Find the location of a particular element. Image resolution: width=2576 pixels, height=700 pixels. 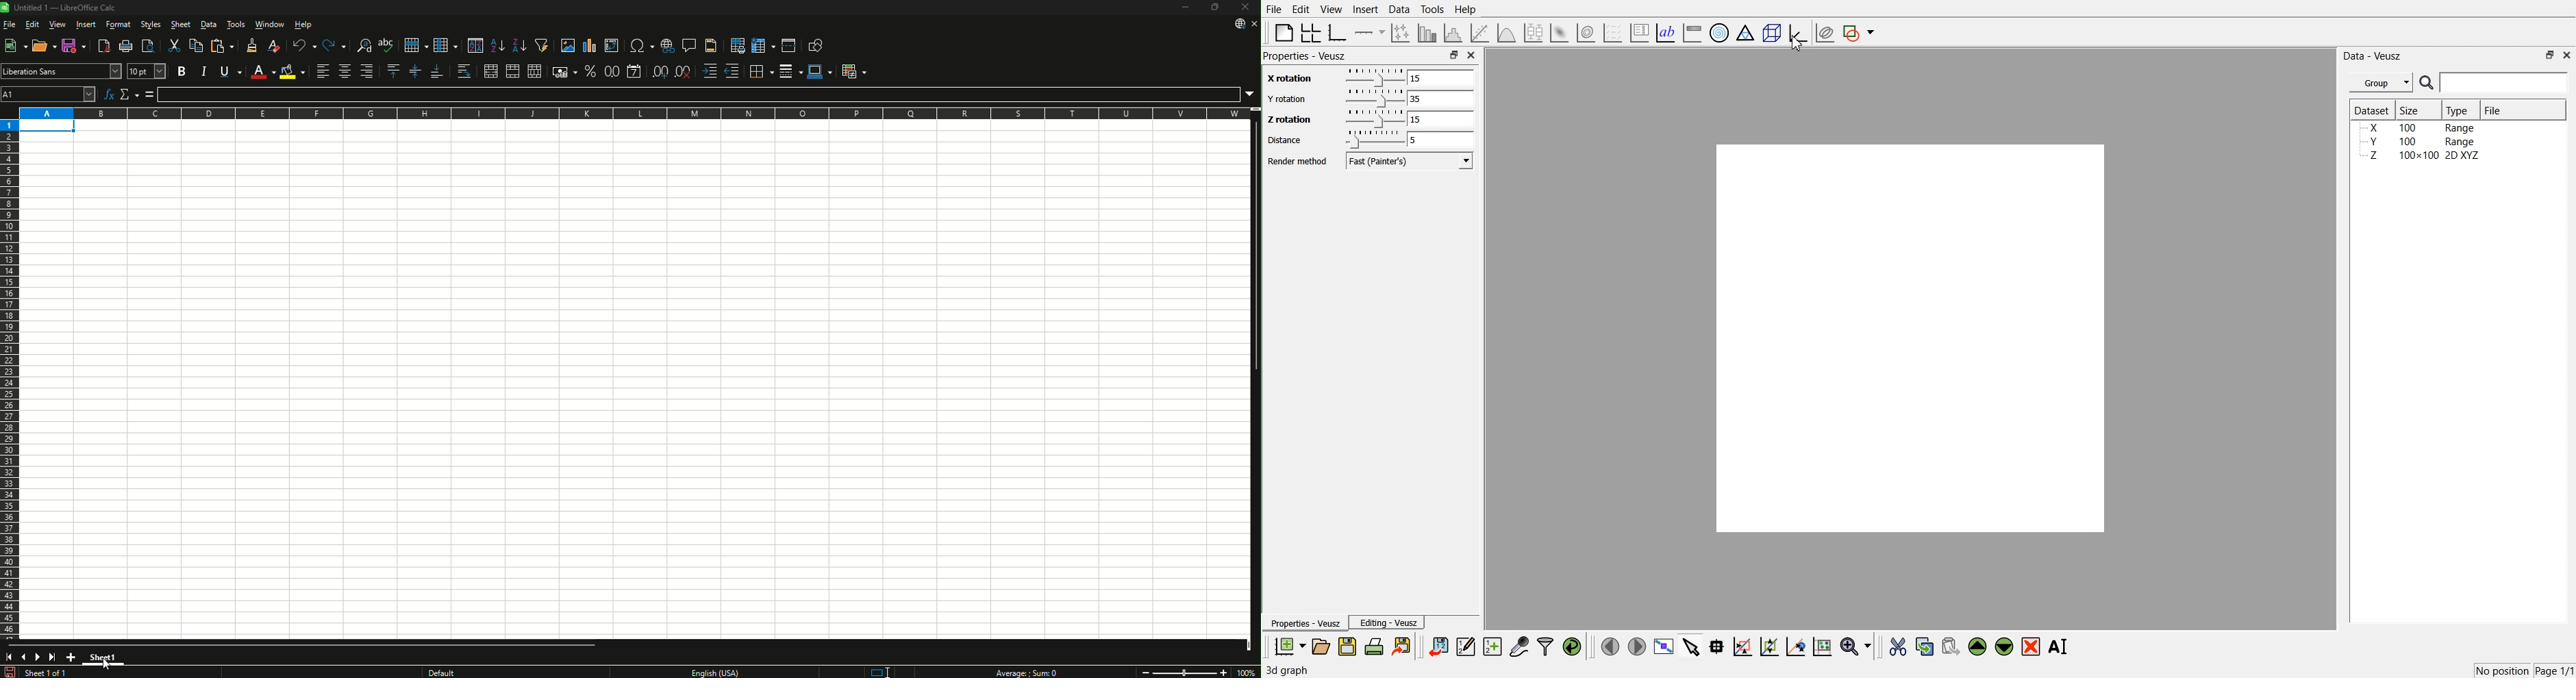

Select Function is located at coordinates (130, 94).